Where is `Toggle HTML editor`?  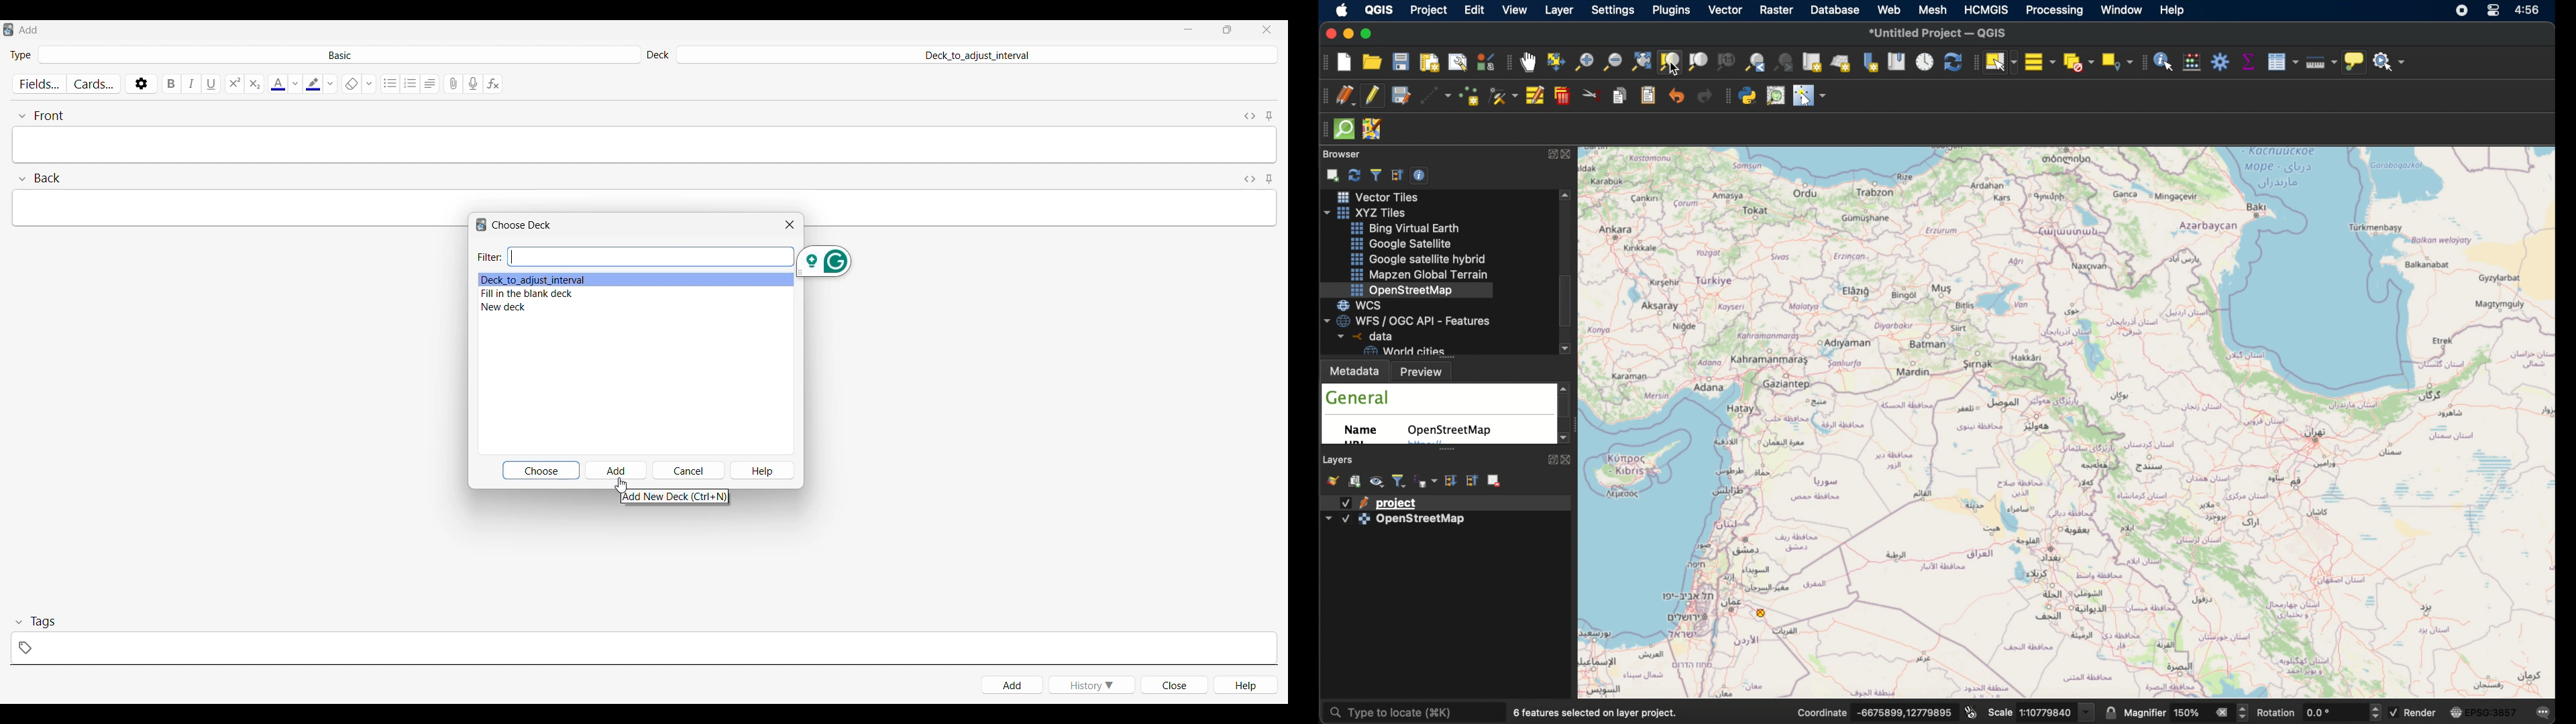
Toggle HTML editor is located at coordinates (1250, 180).